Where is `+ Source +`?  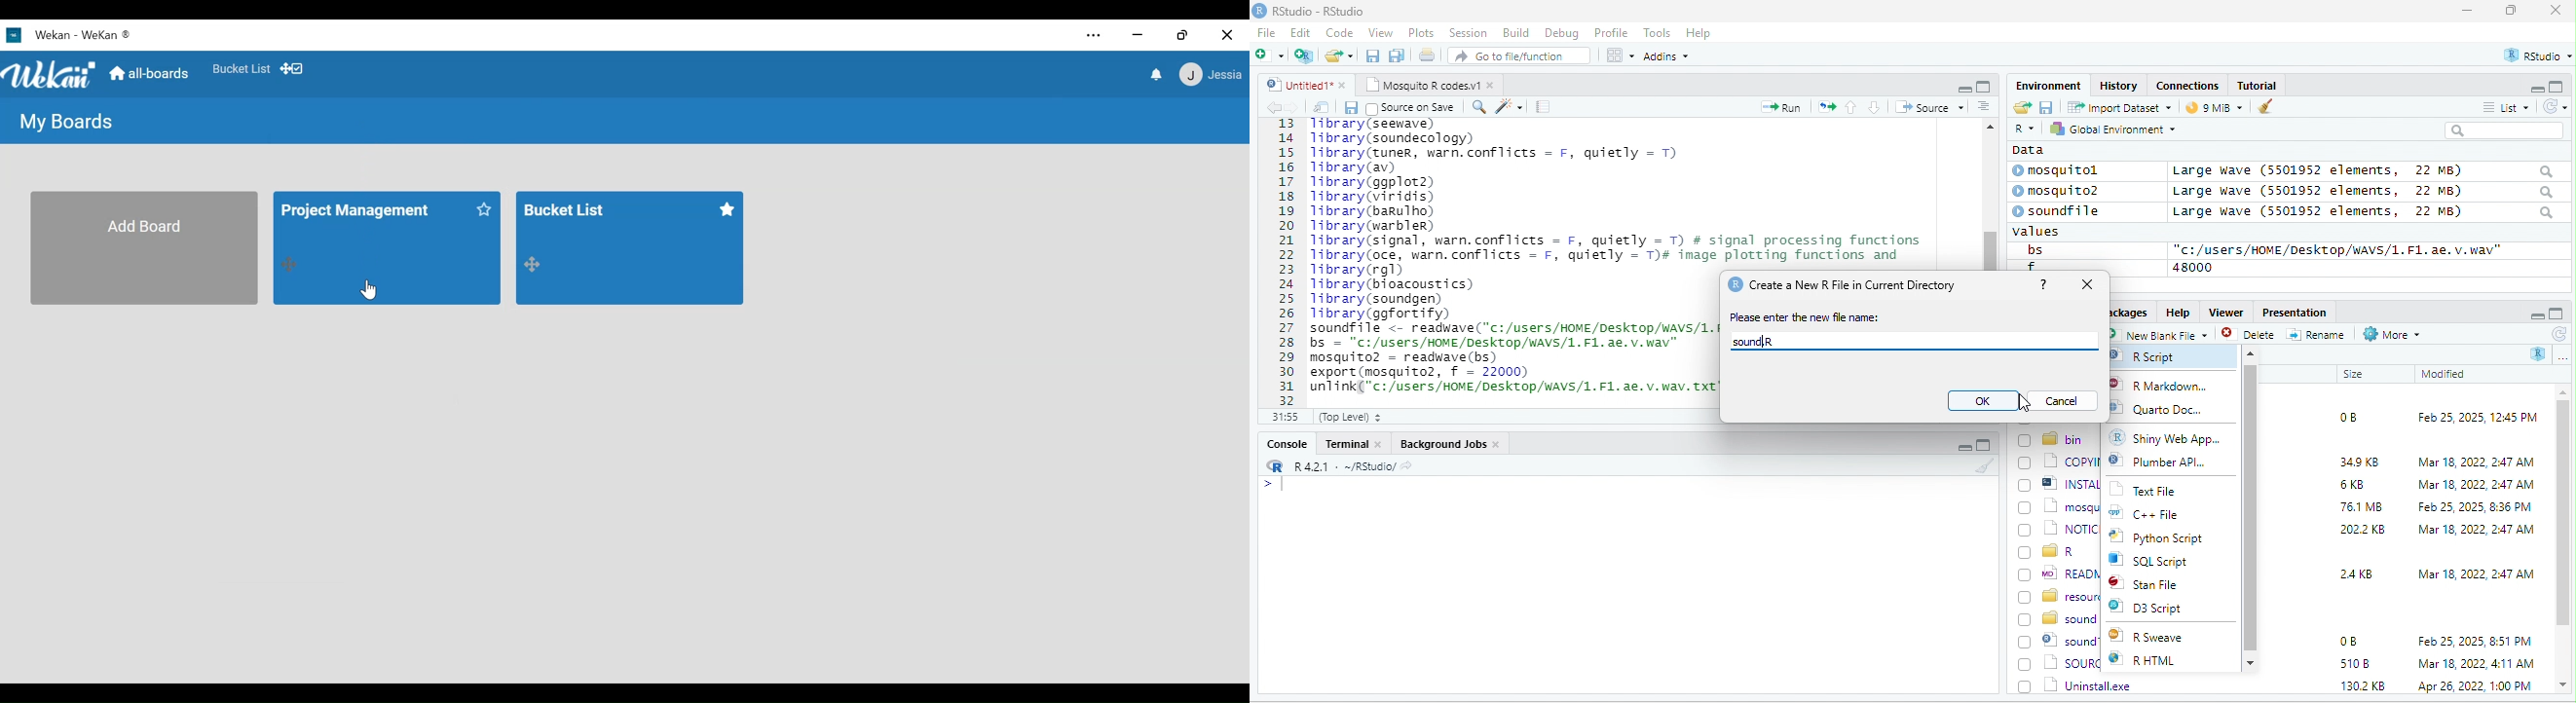
+ Source + is located at coordinates (1929, 106).